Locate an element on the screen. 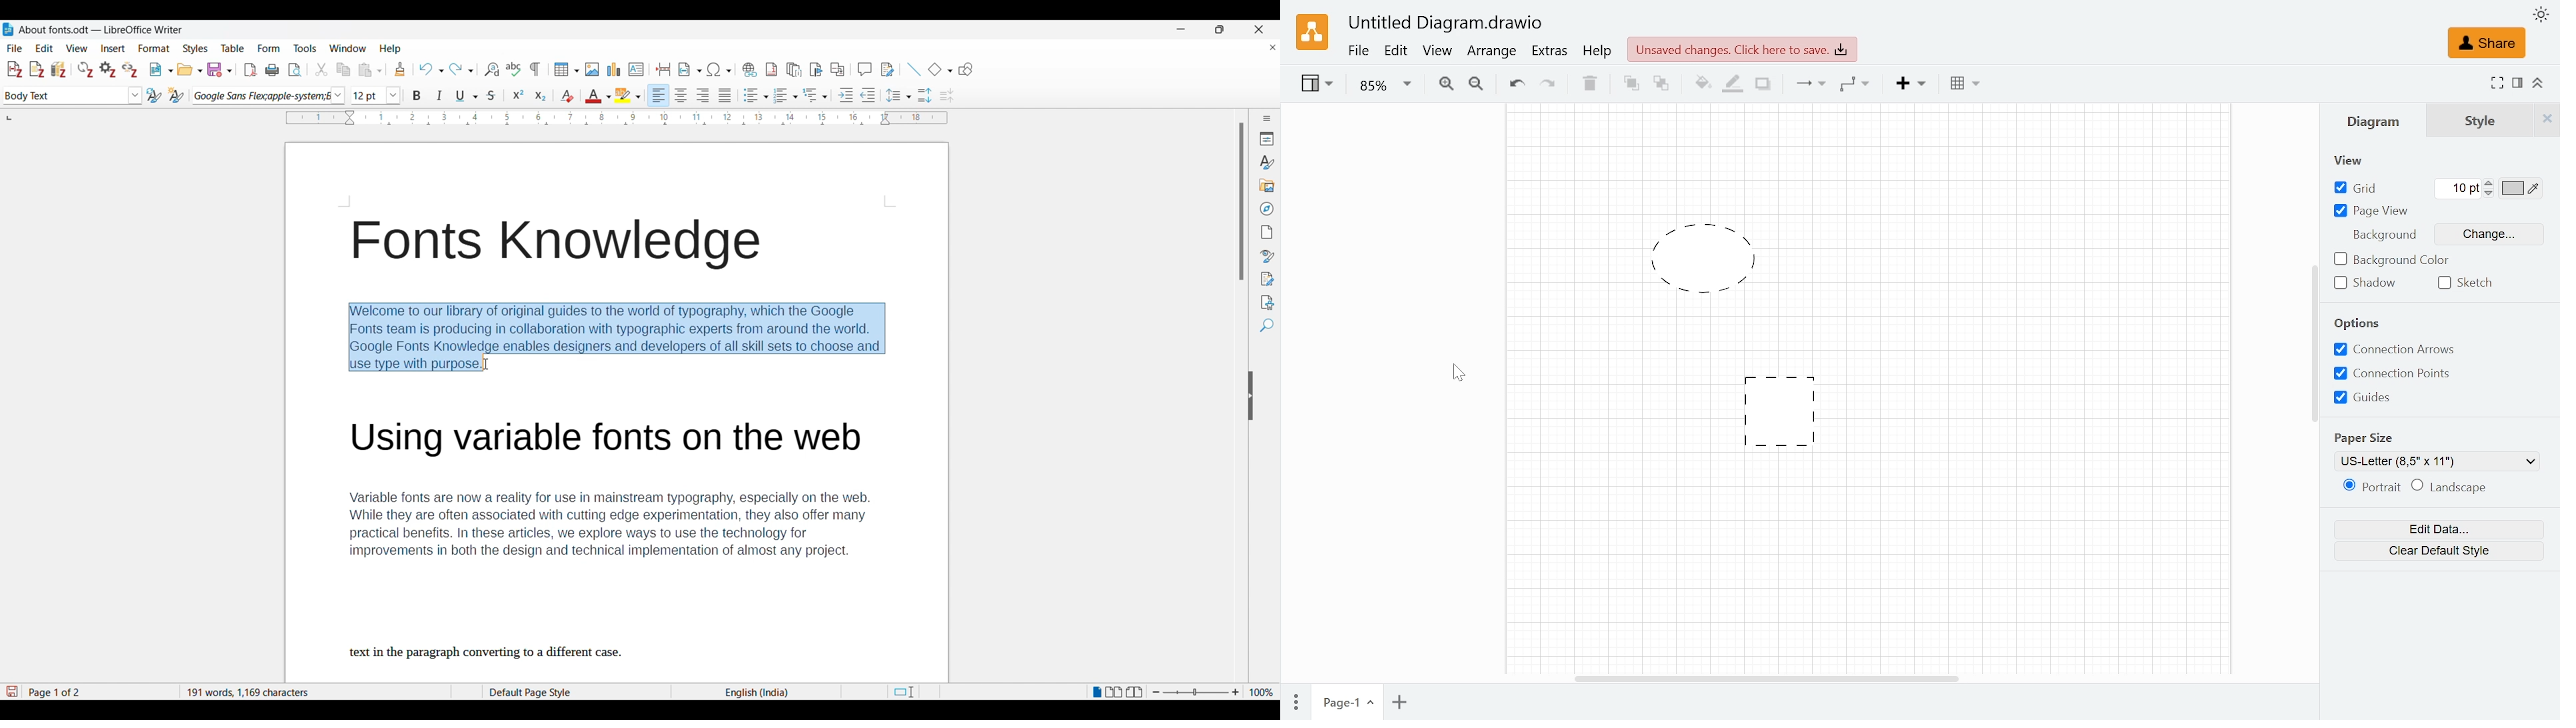 Image resolution: width=2576 pixels, height=728 pixels. Decrease grid units is located at coordinates (2489, 194).